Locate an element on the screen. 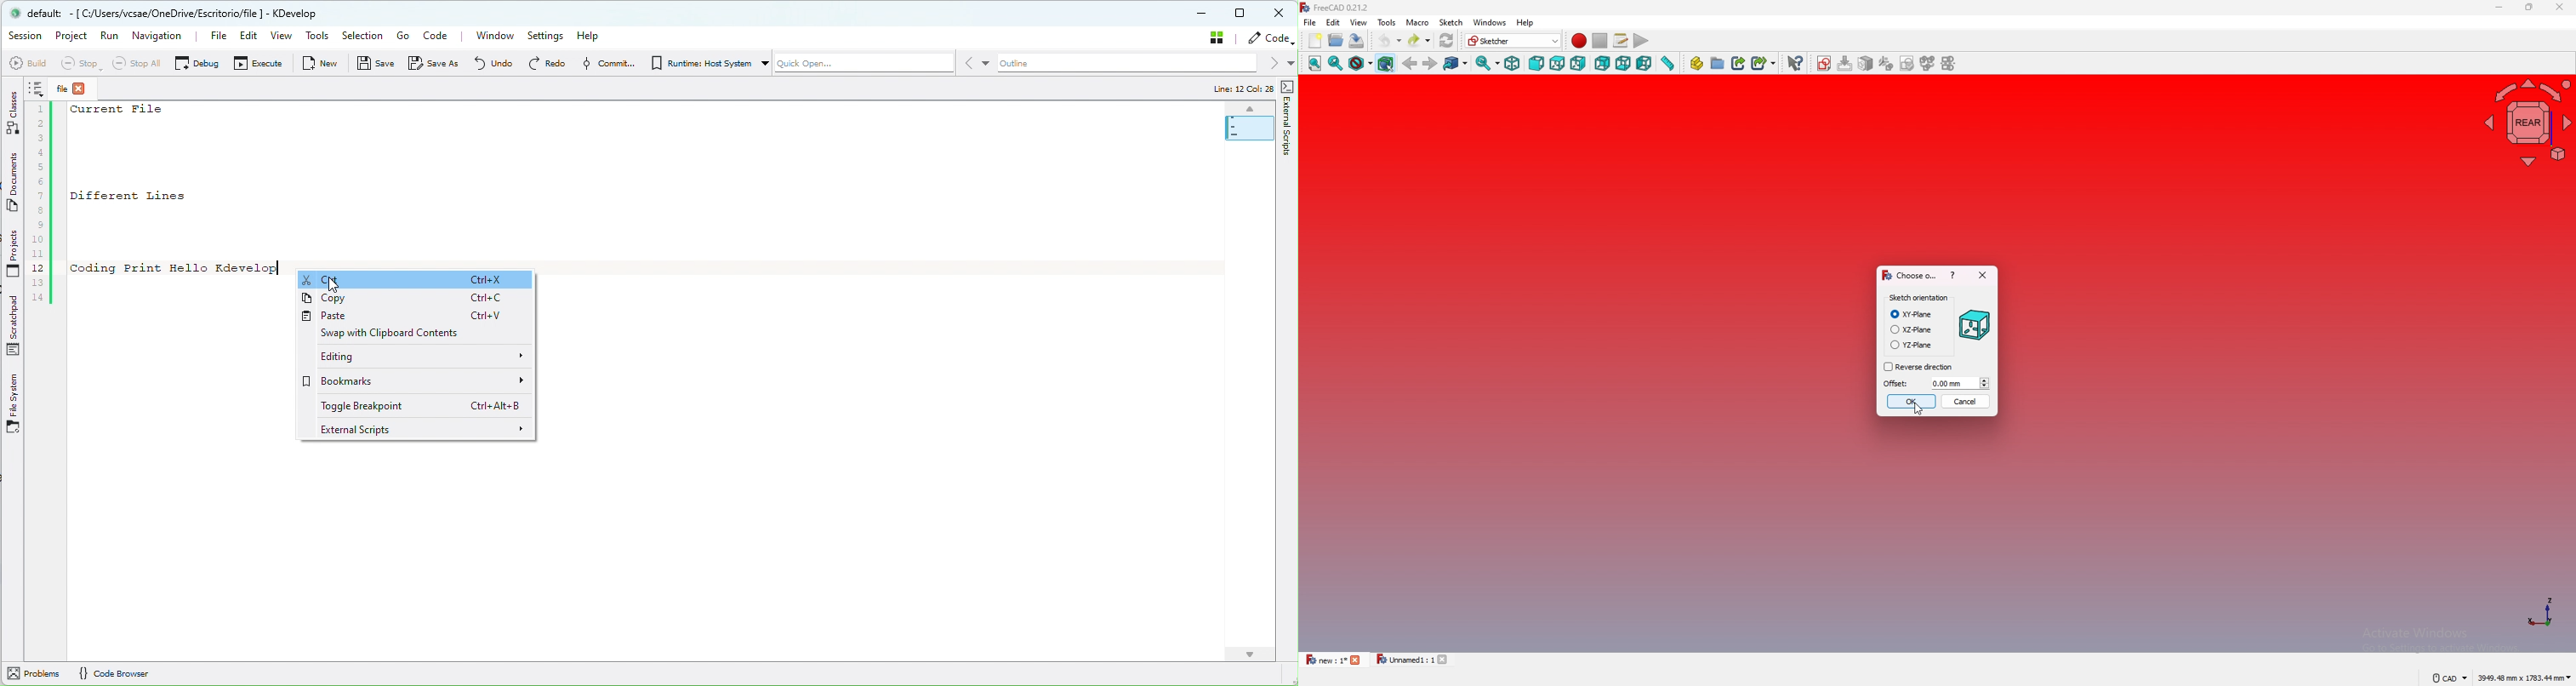 Image resolution: width=2576 pixels, height=700 pixels. Projects is located at coordinates (14, 253).